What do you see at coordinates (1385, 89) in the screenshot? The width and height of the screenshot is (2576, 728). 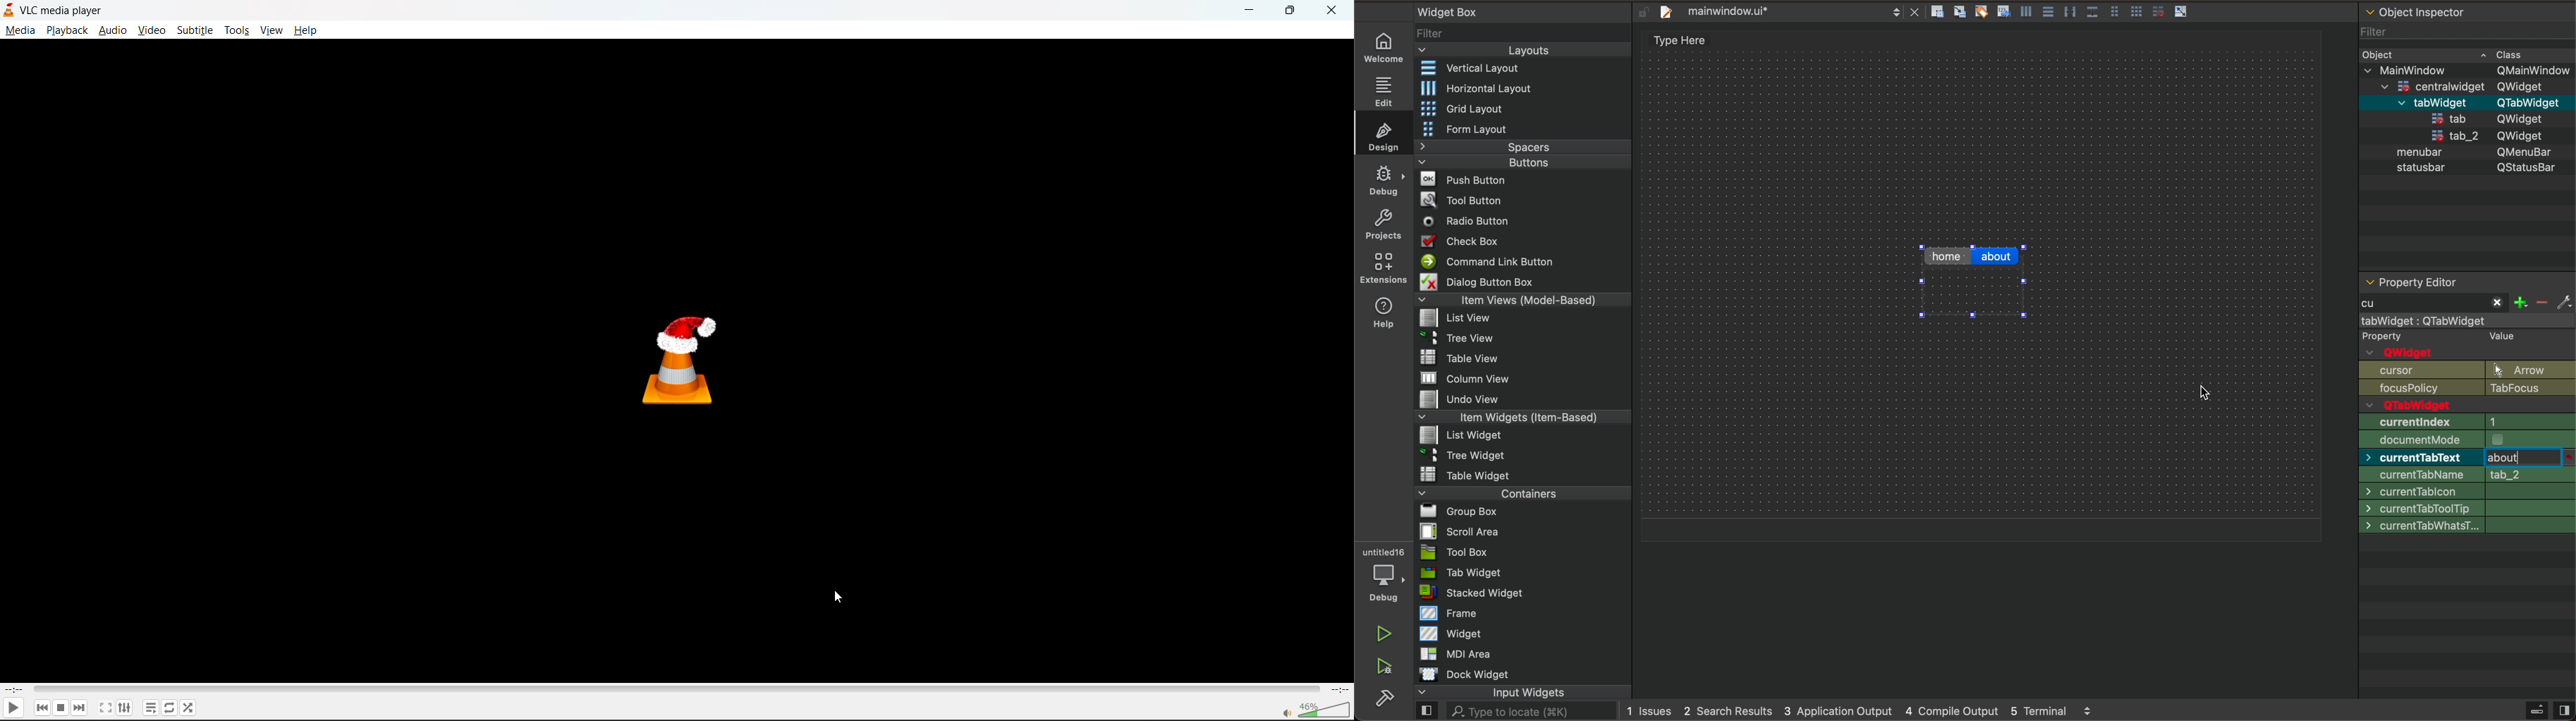 I see `edit` at bounding box center [1385, 89].